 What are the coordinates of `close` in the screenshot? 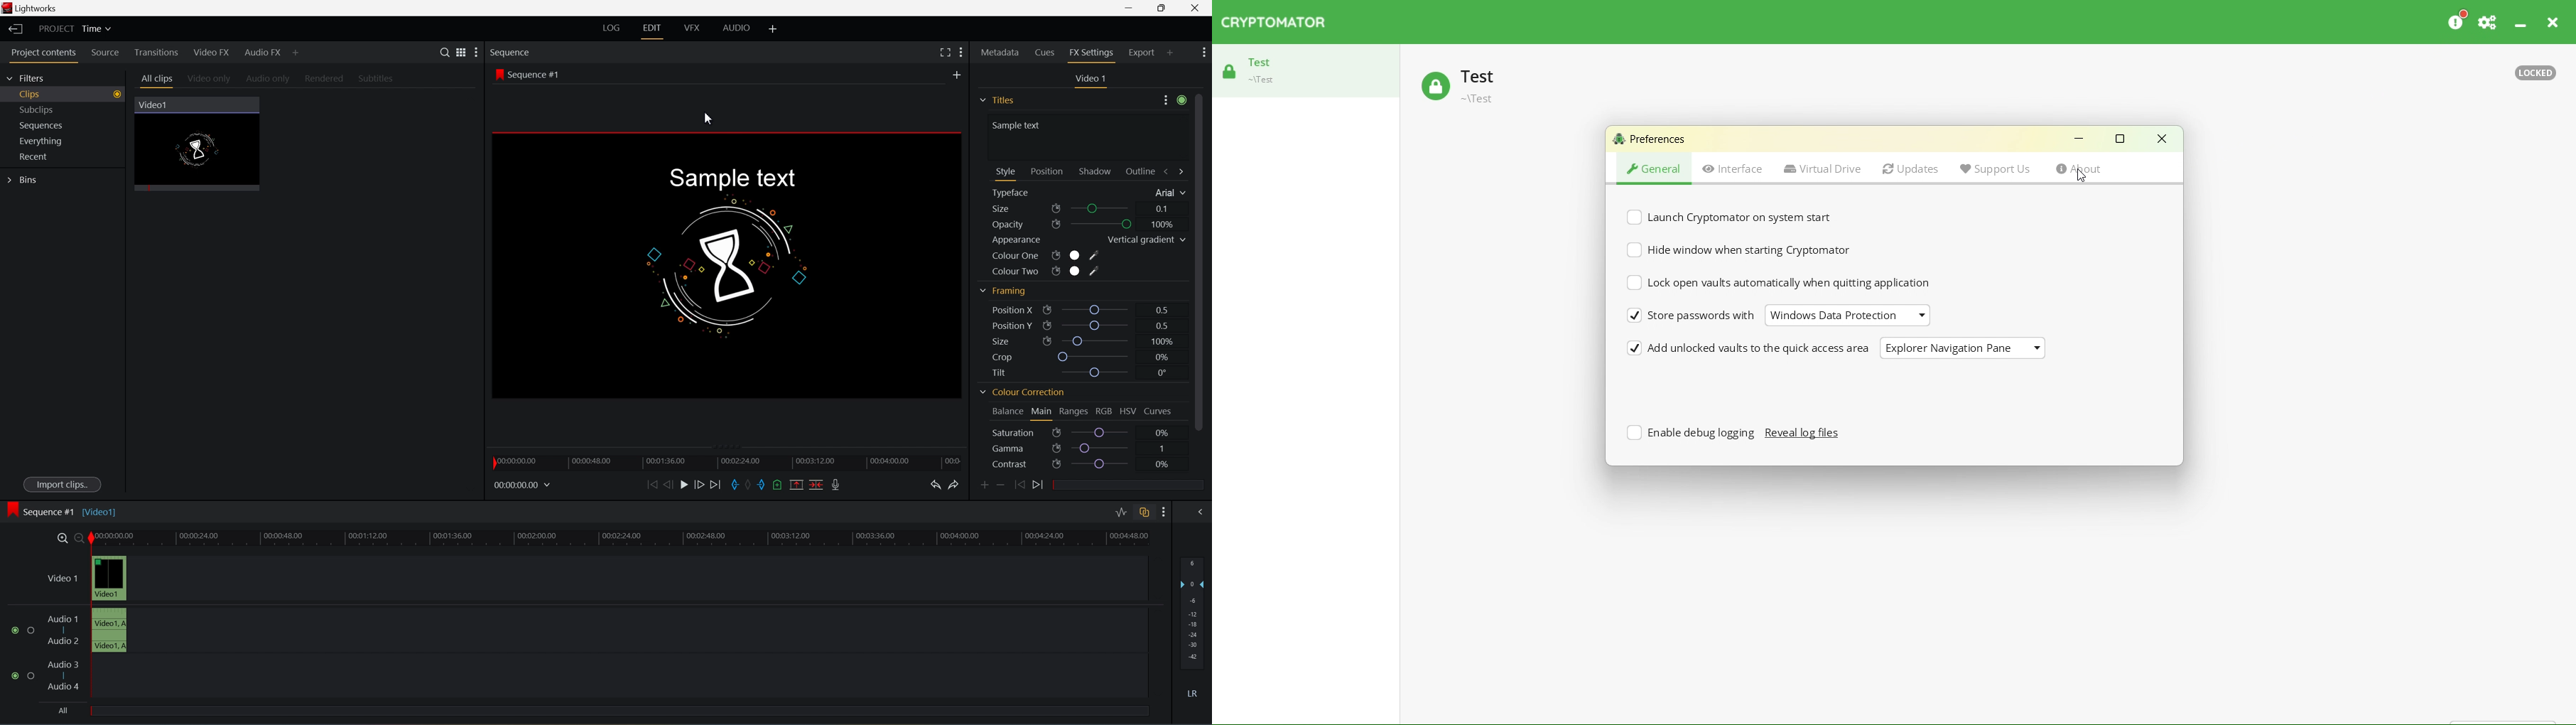 It's located at (1199, 9).